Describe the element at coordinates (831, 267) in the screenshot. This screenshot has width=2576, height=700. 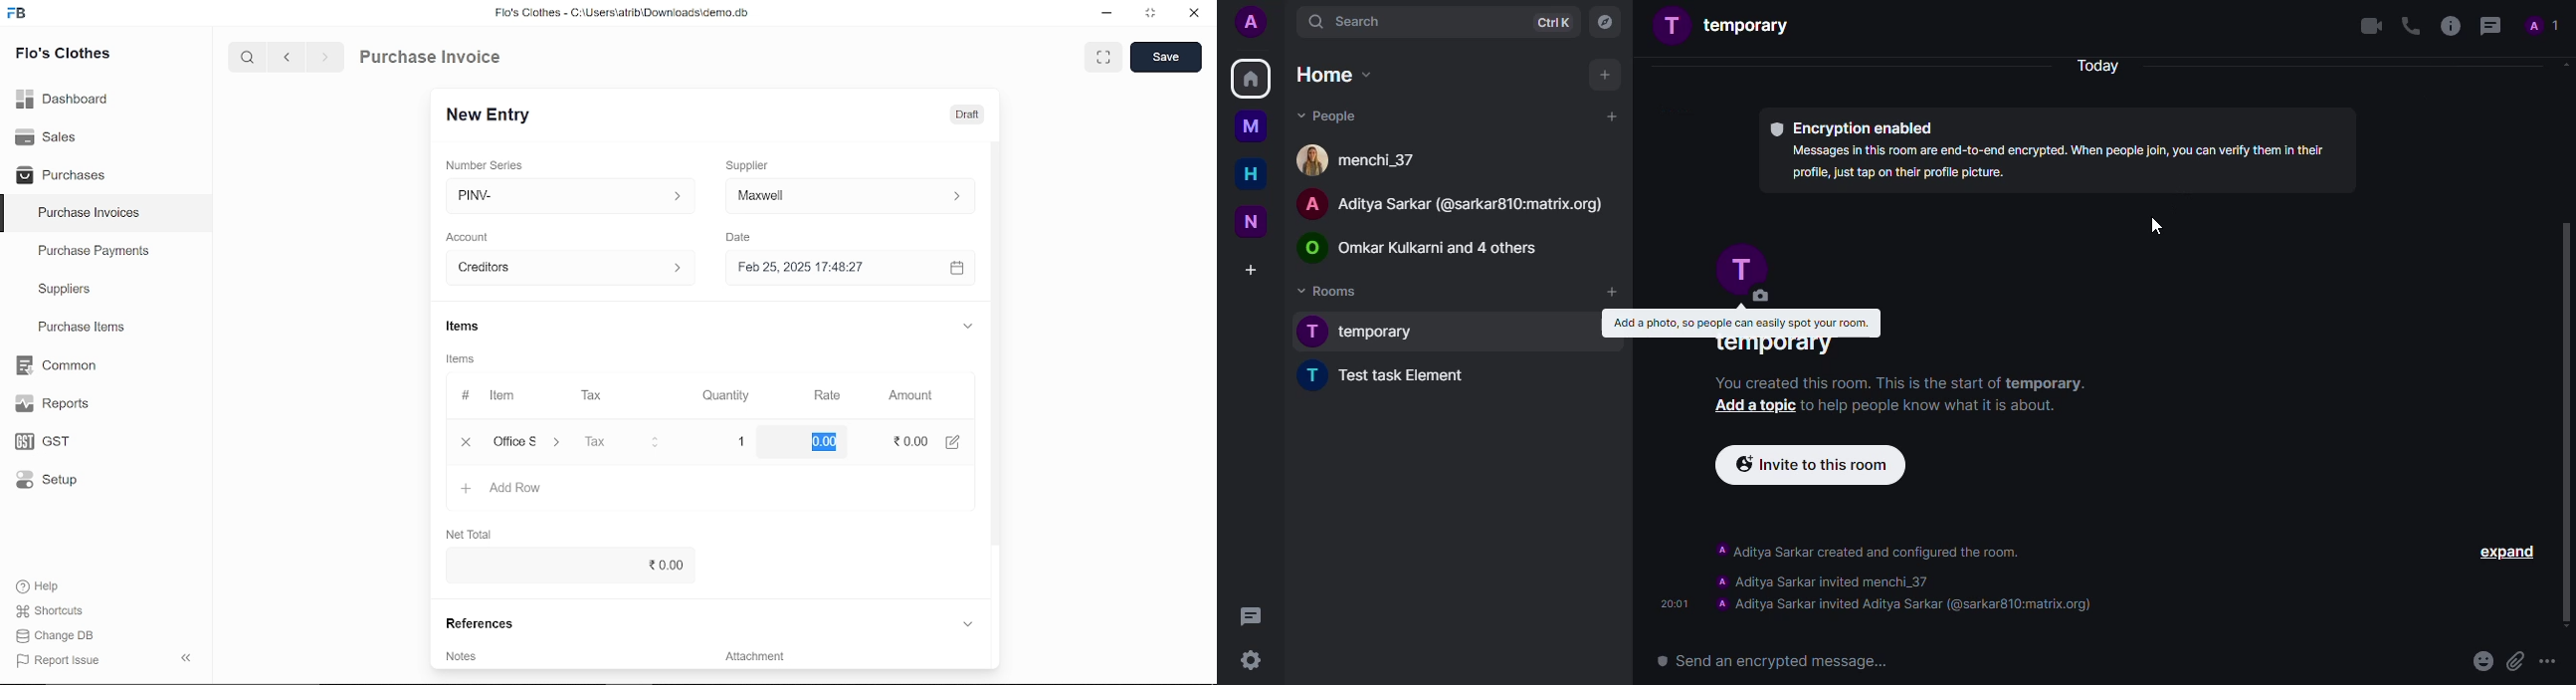
I see ` Feb 25, 2025 17:48:27` at that location.